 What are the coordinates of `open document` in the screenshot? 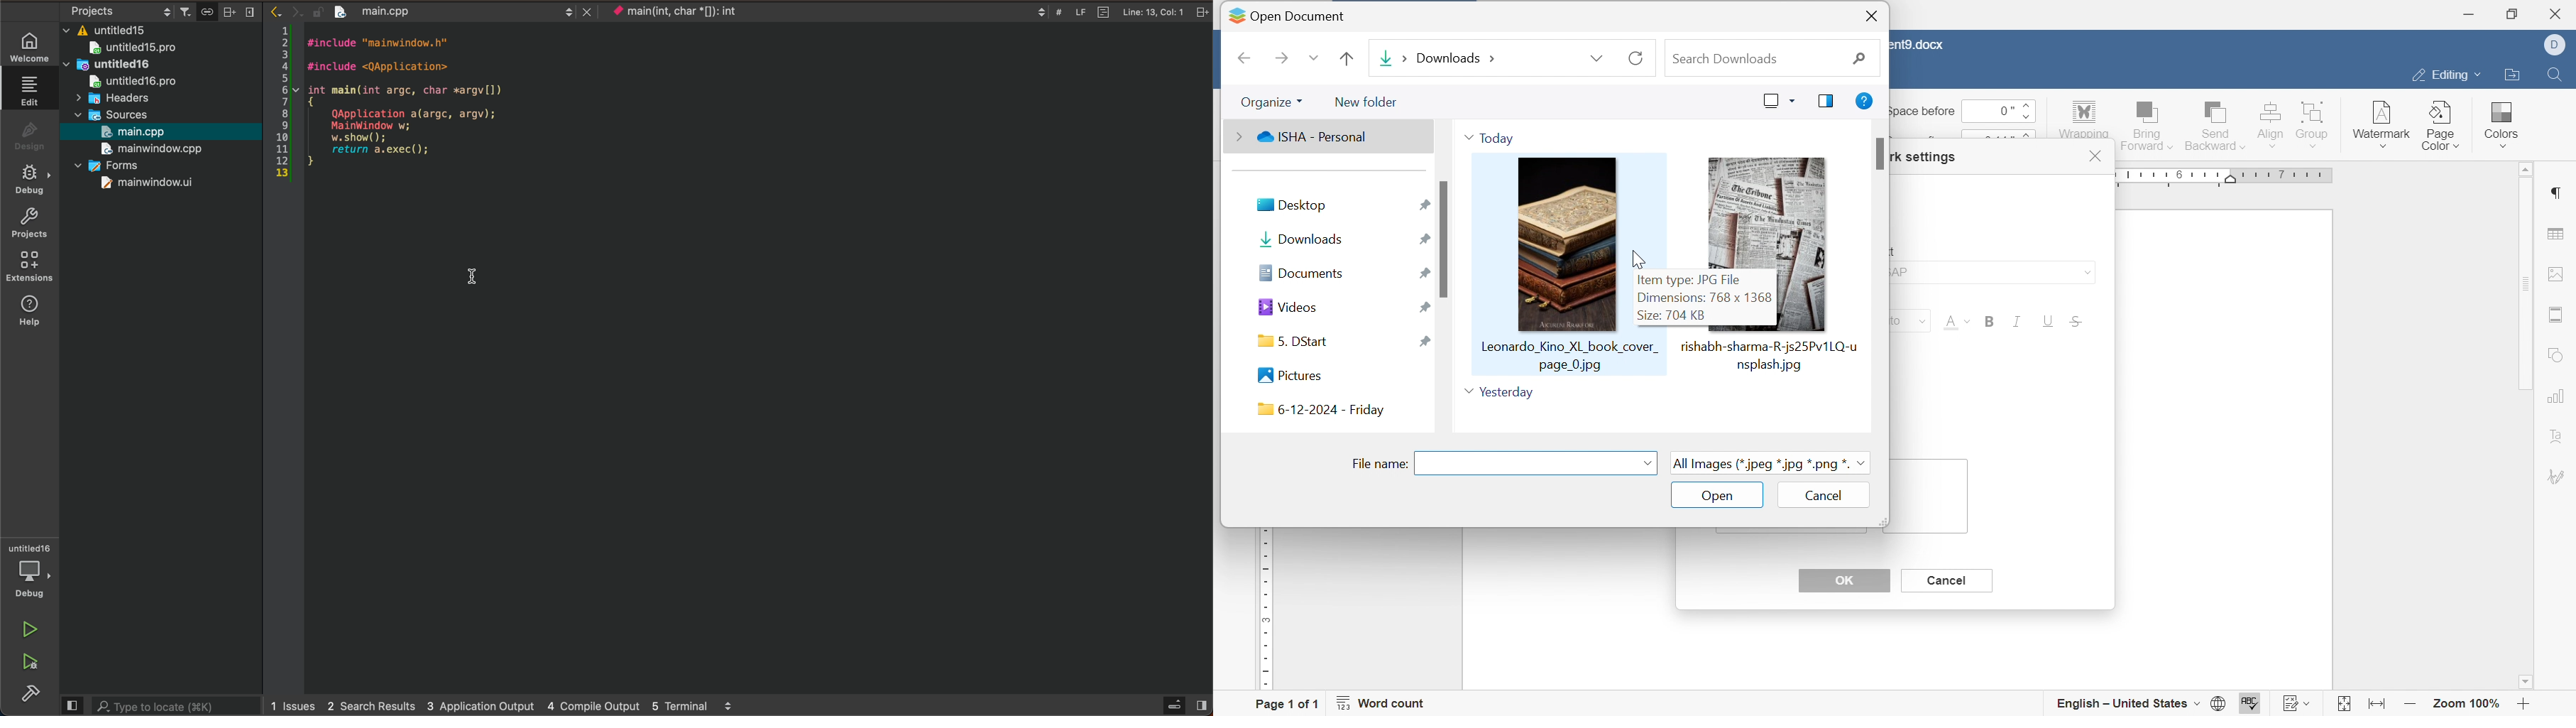 It's located at (1286, 12).